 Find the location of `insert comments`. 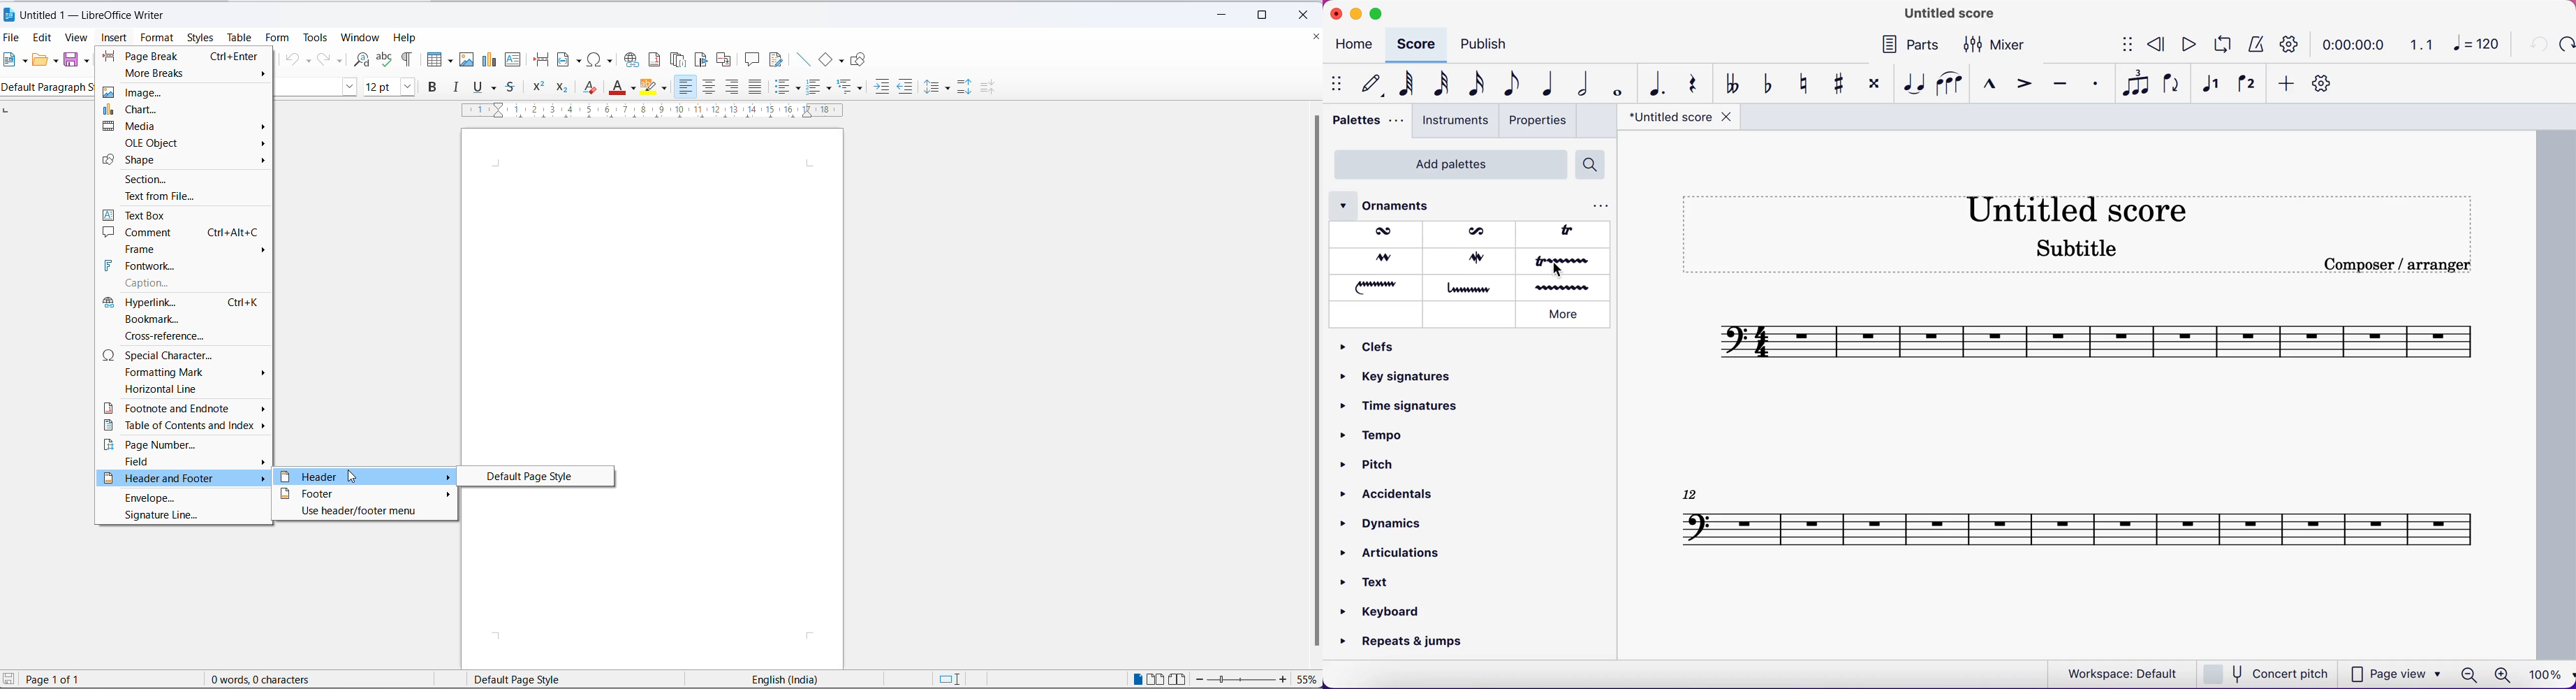

insert comments is located at coordinates (752, 60).